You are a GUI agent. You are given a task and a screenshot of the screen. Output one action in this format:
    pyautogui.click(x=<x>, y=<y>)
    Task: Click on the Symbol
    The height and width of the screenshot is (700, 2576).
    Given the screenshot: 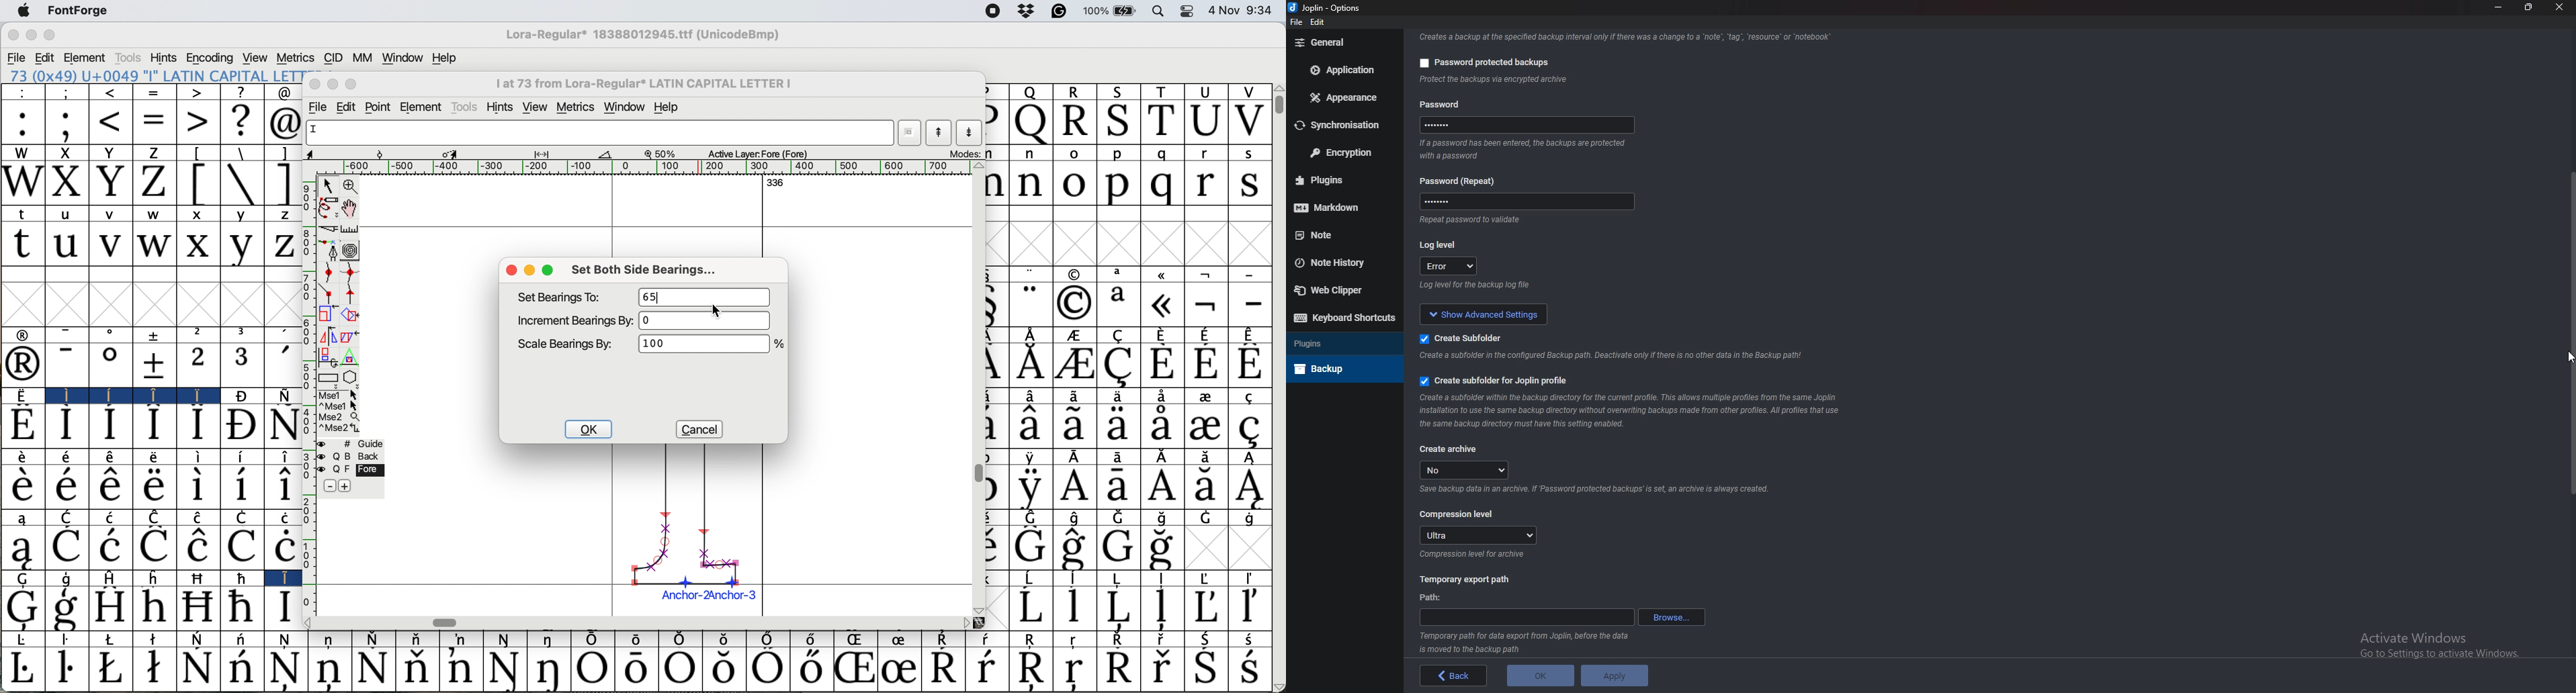 What is the action you would take?
    pyautogui.click(x=66, y=425)
    